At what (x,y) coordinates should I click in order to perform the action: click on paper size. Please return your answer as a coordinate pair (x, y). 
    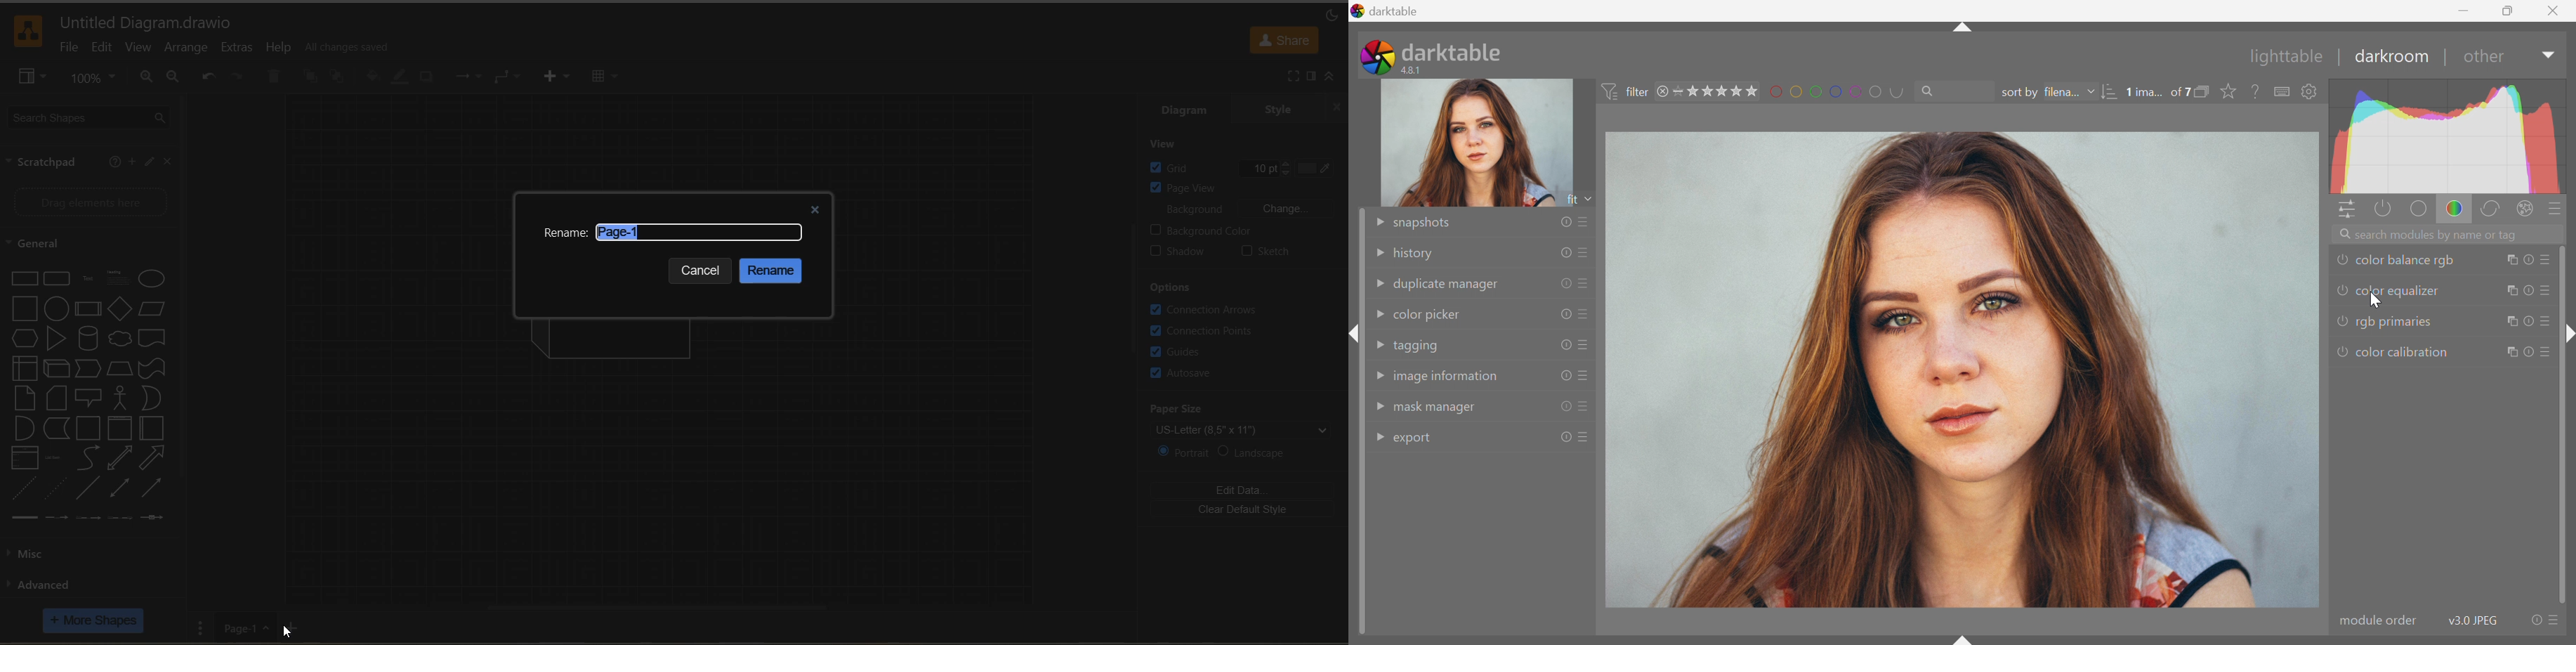
    Looking at the image, I should click on (1249, 419).